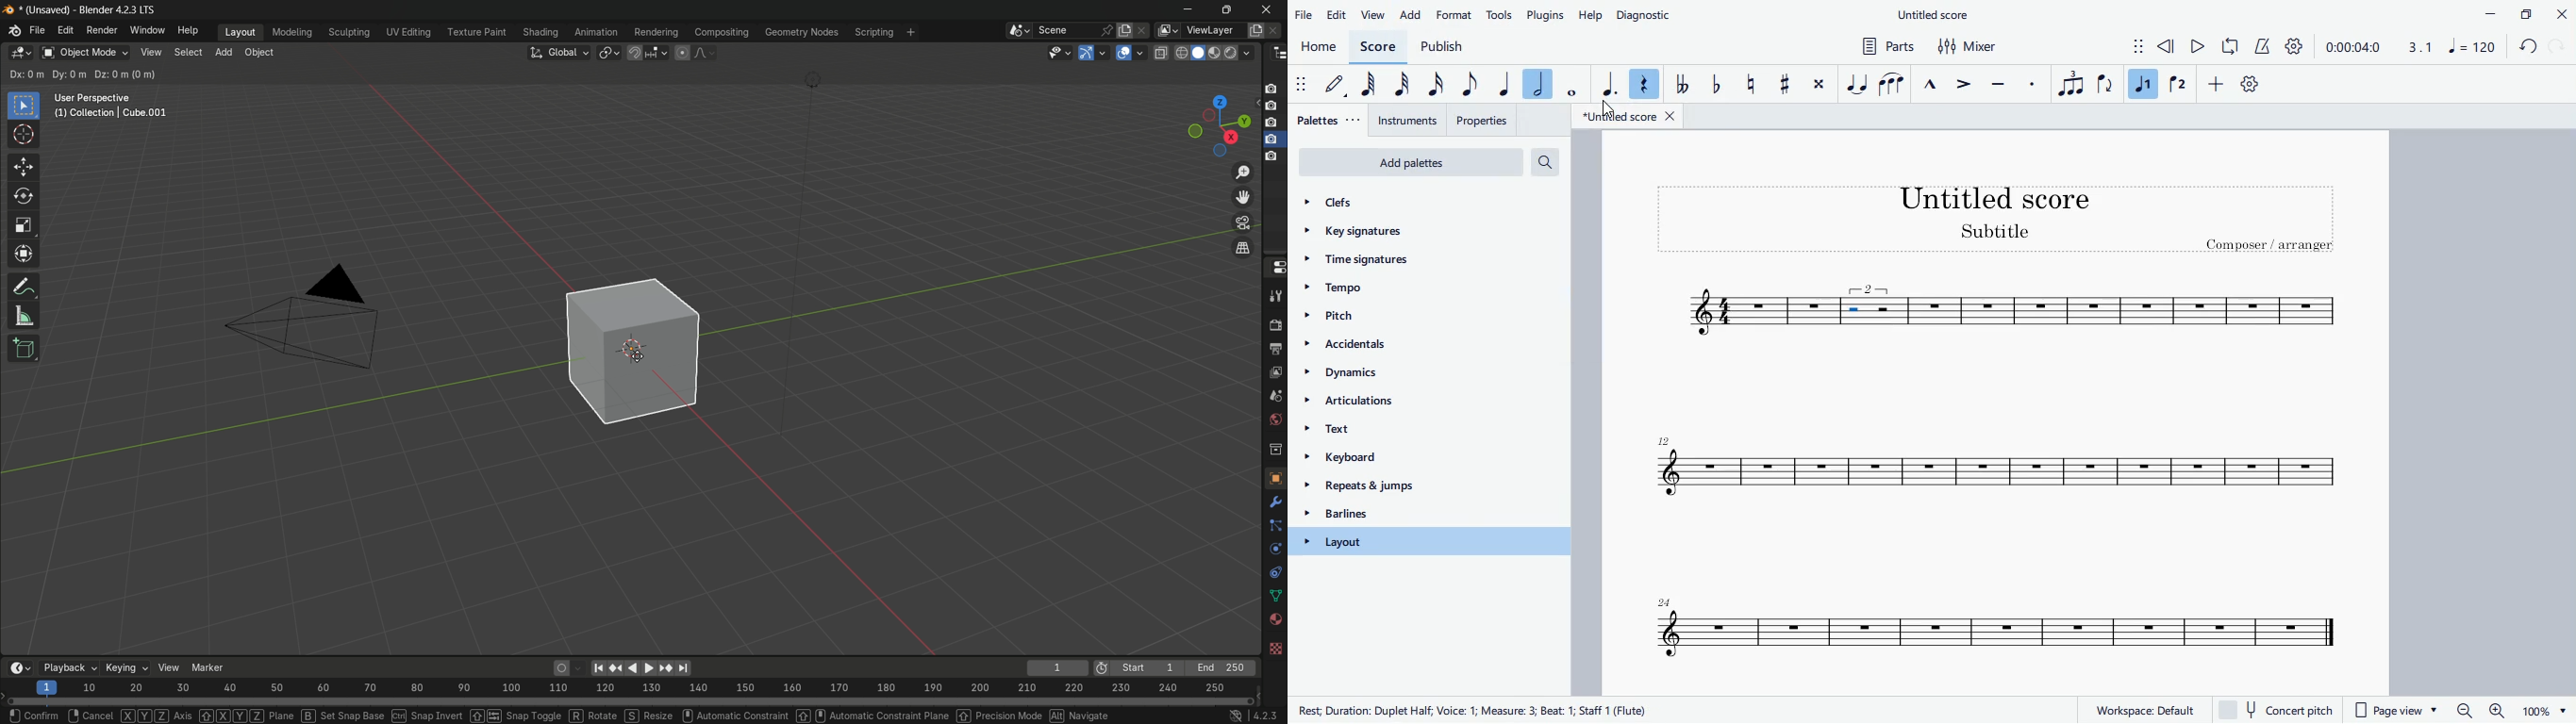 The height and width of the screenshot is (728, 2576). Describe the element at coordinates (649, 715) in the screenshot. I see `Resize` at that location.